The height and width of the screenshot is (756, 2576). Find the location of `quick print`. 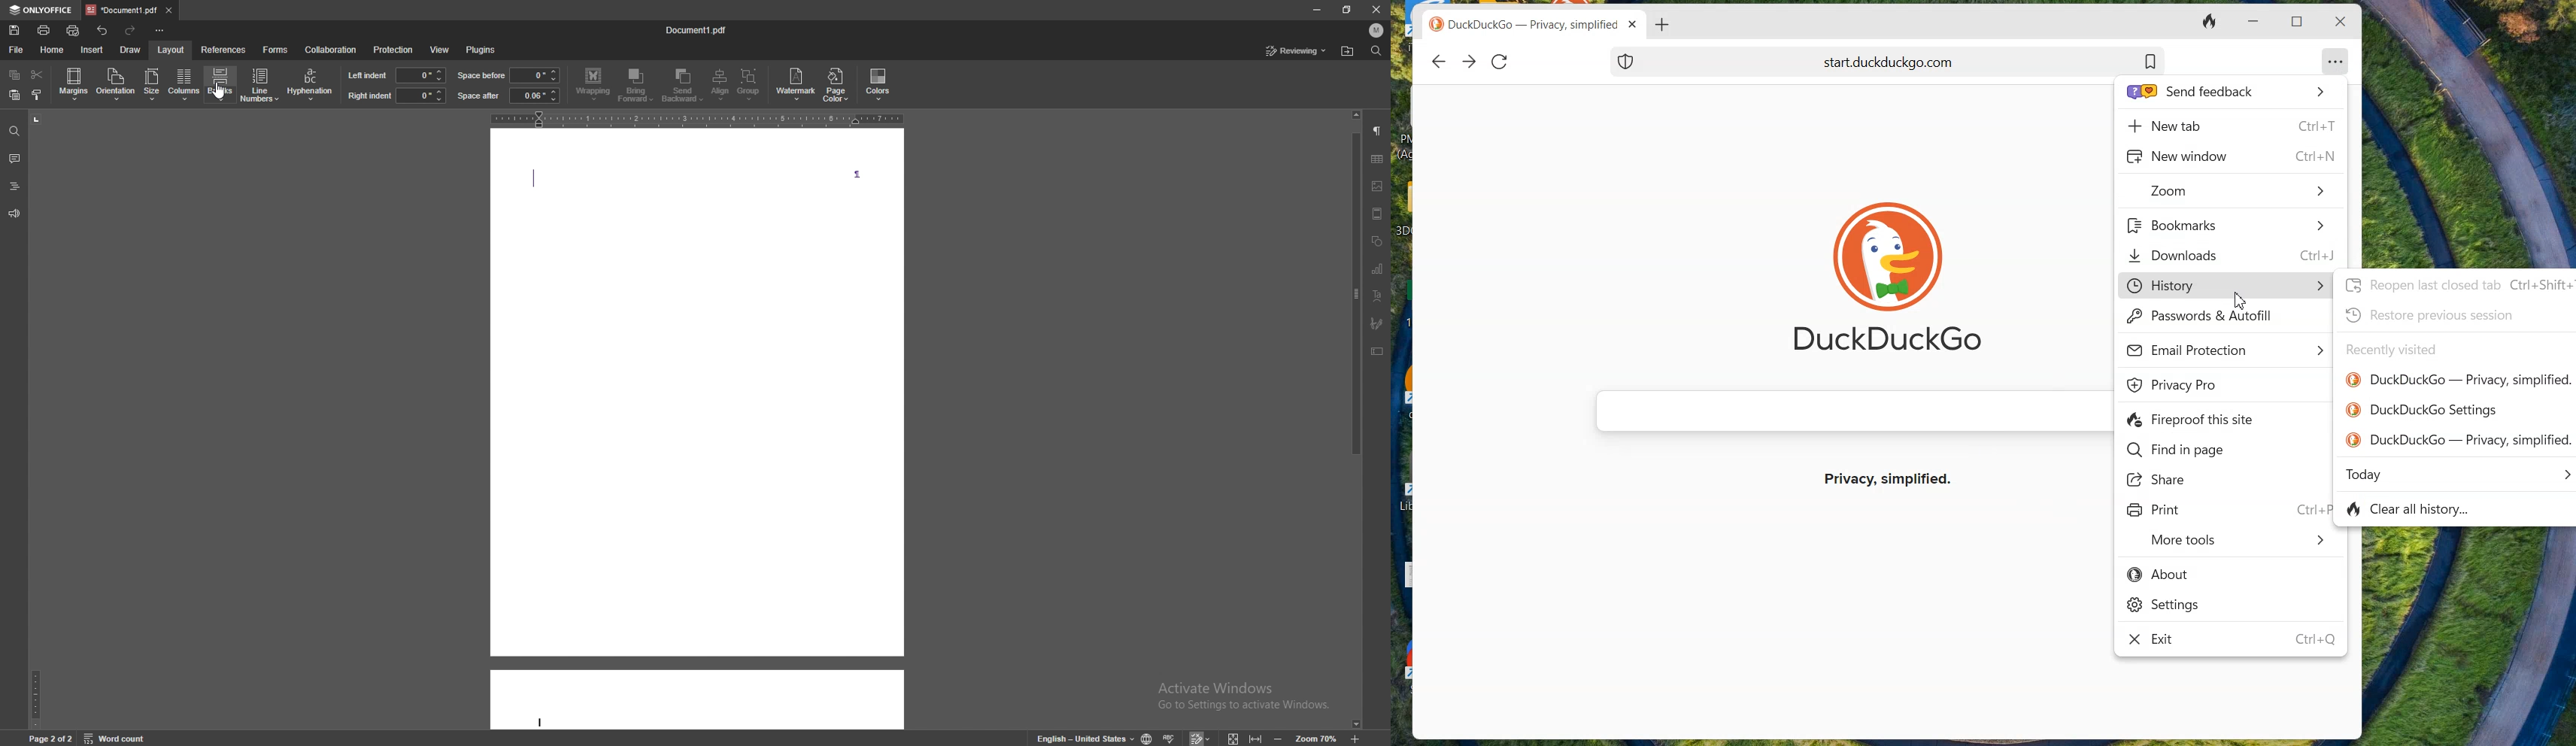

quick print is located at coordinates (72, 30).